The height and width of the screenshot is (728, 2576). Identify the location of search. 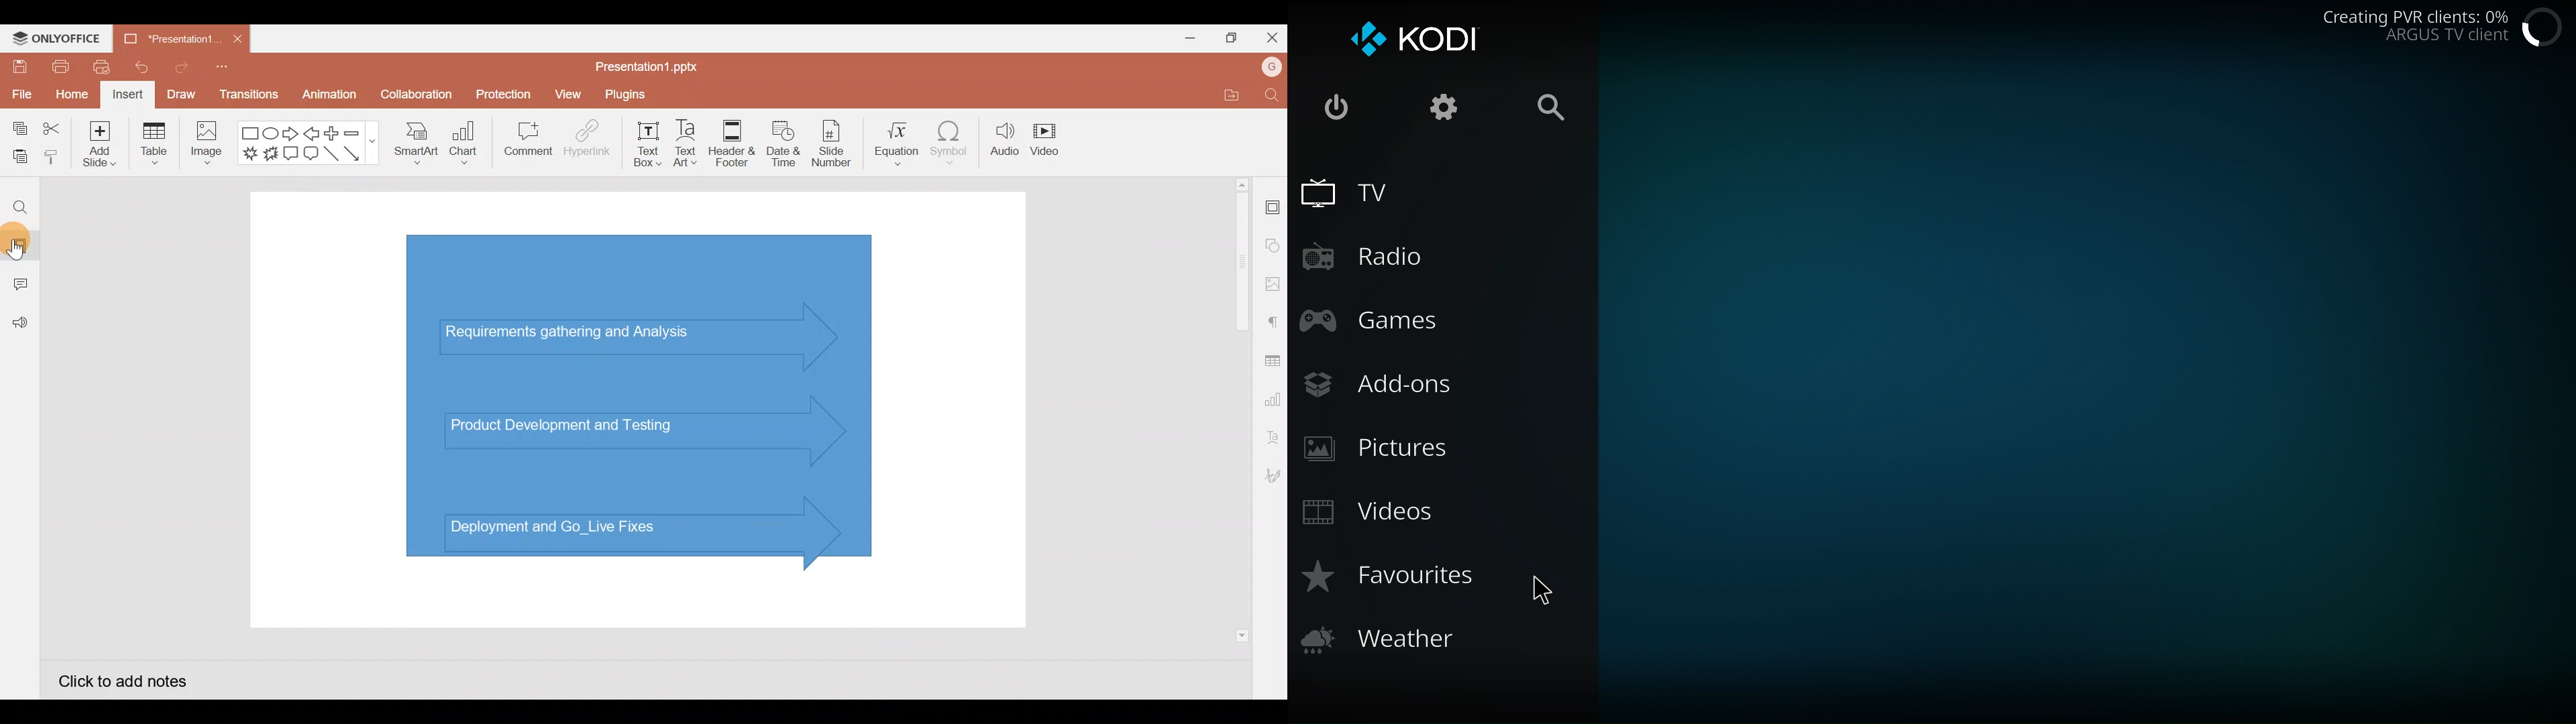
(1554, 109).